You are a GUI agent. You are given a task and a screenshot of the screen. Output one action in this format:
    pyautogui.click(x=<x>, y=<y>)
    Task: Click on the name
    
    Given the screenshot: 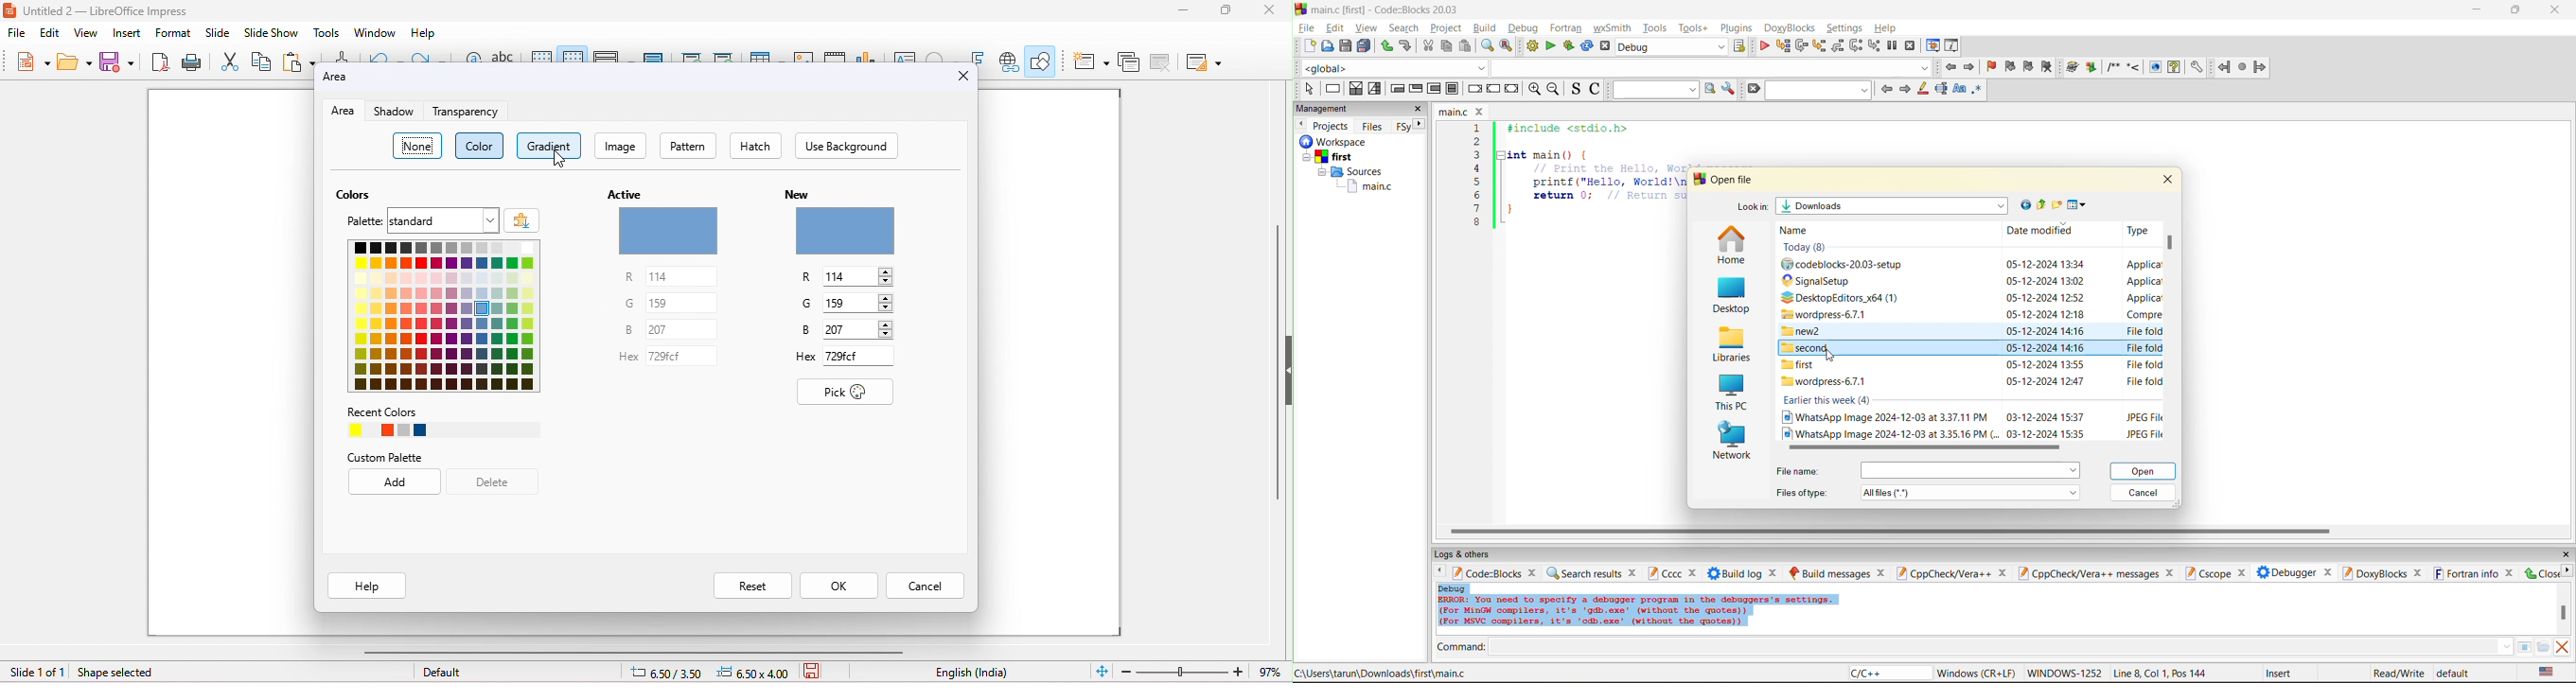 What is the action you would take?
    pyautogui.click(x=1801, y=231)
    